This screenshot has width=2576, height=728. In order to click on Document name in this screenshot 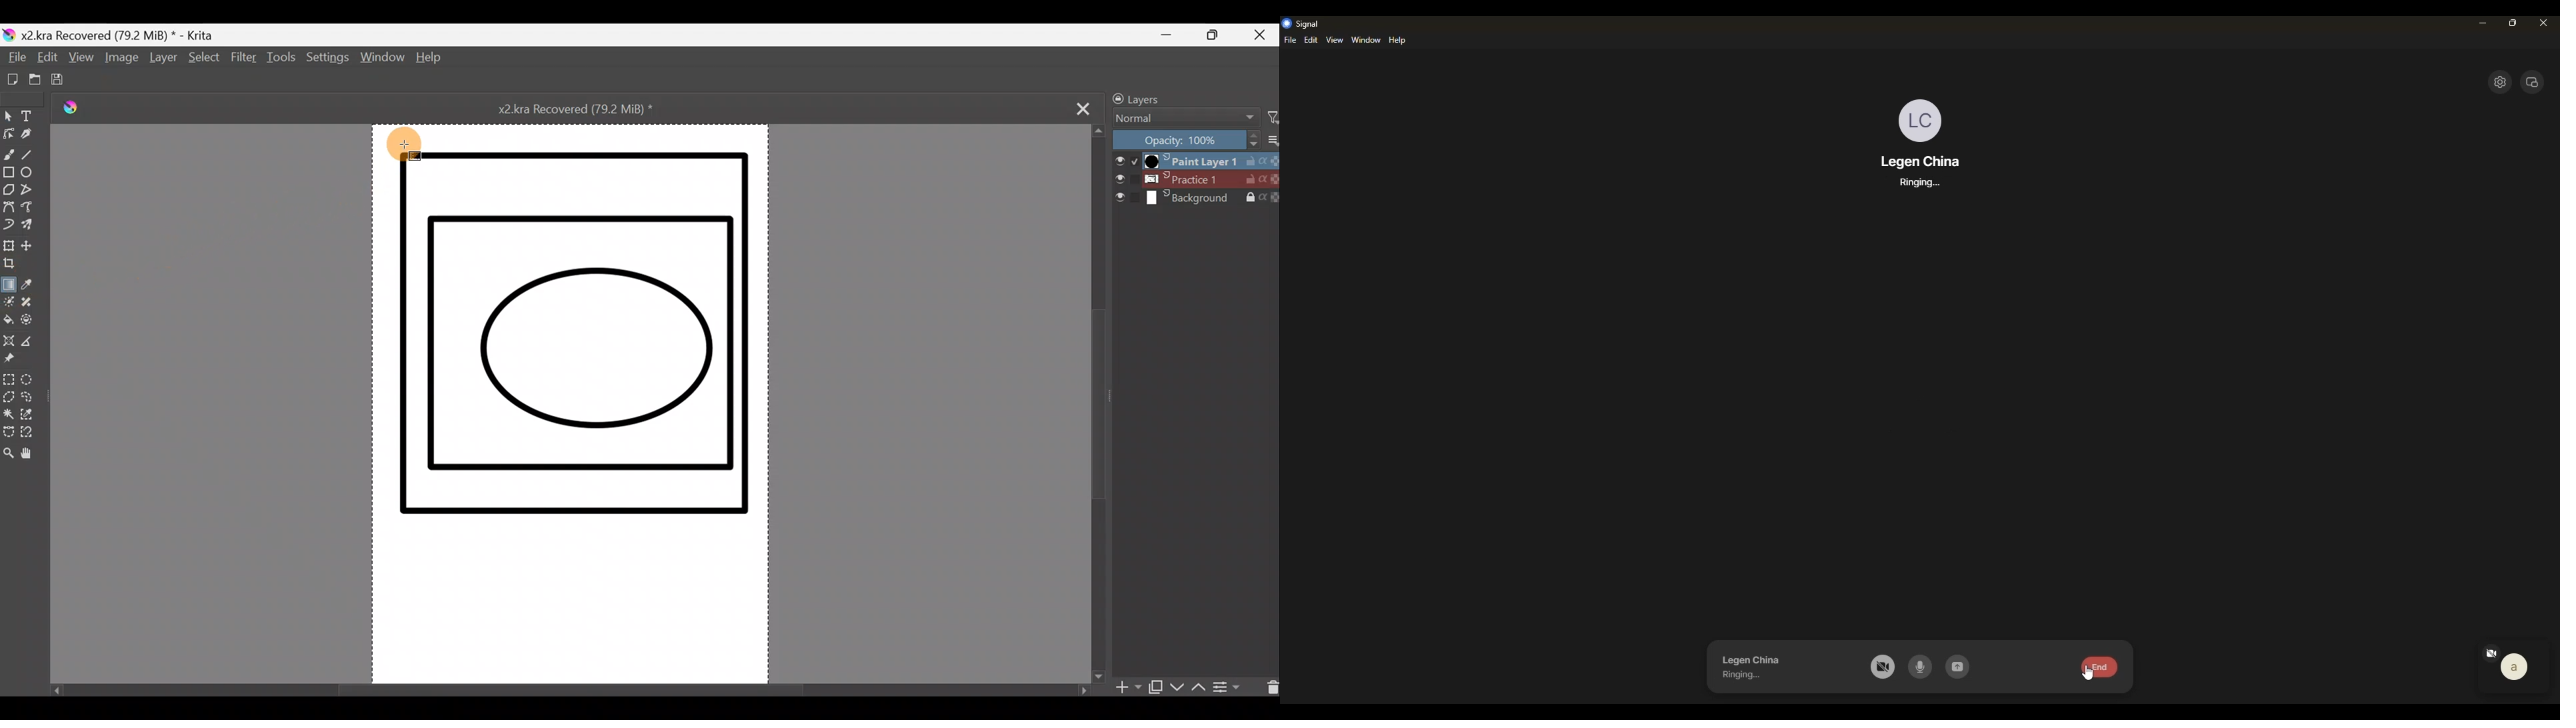, I will do `click(589, 108)`.